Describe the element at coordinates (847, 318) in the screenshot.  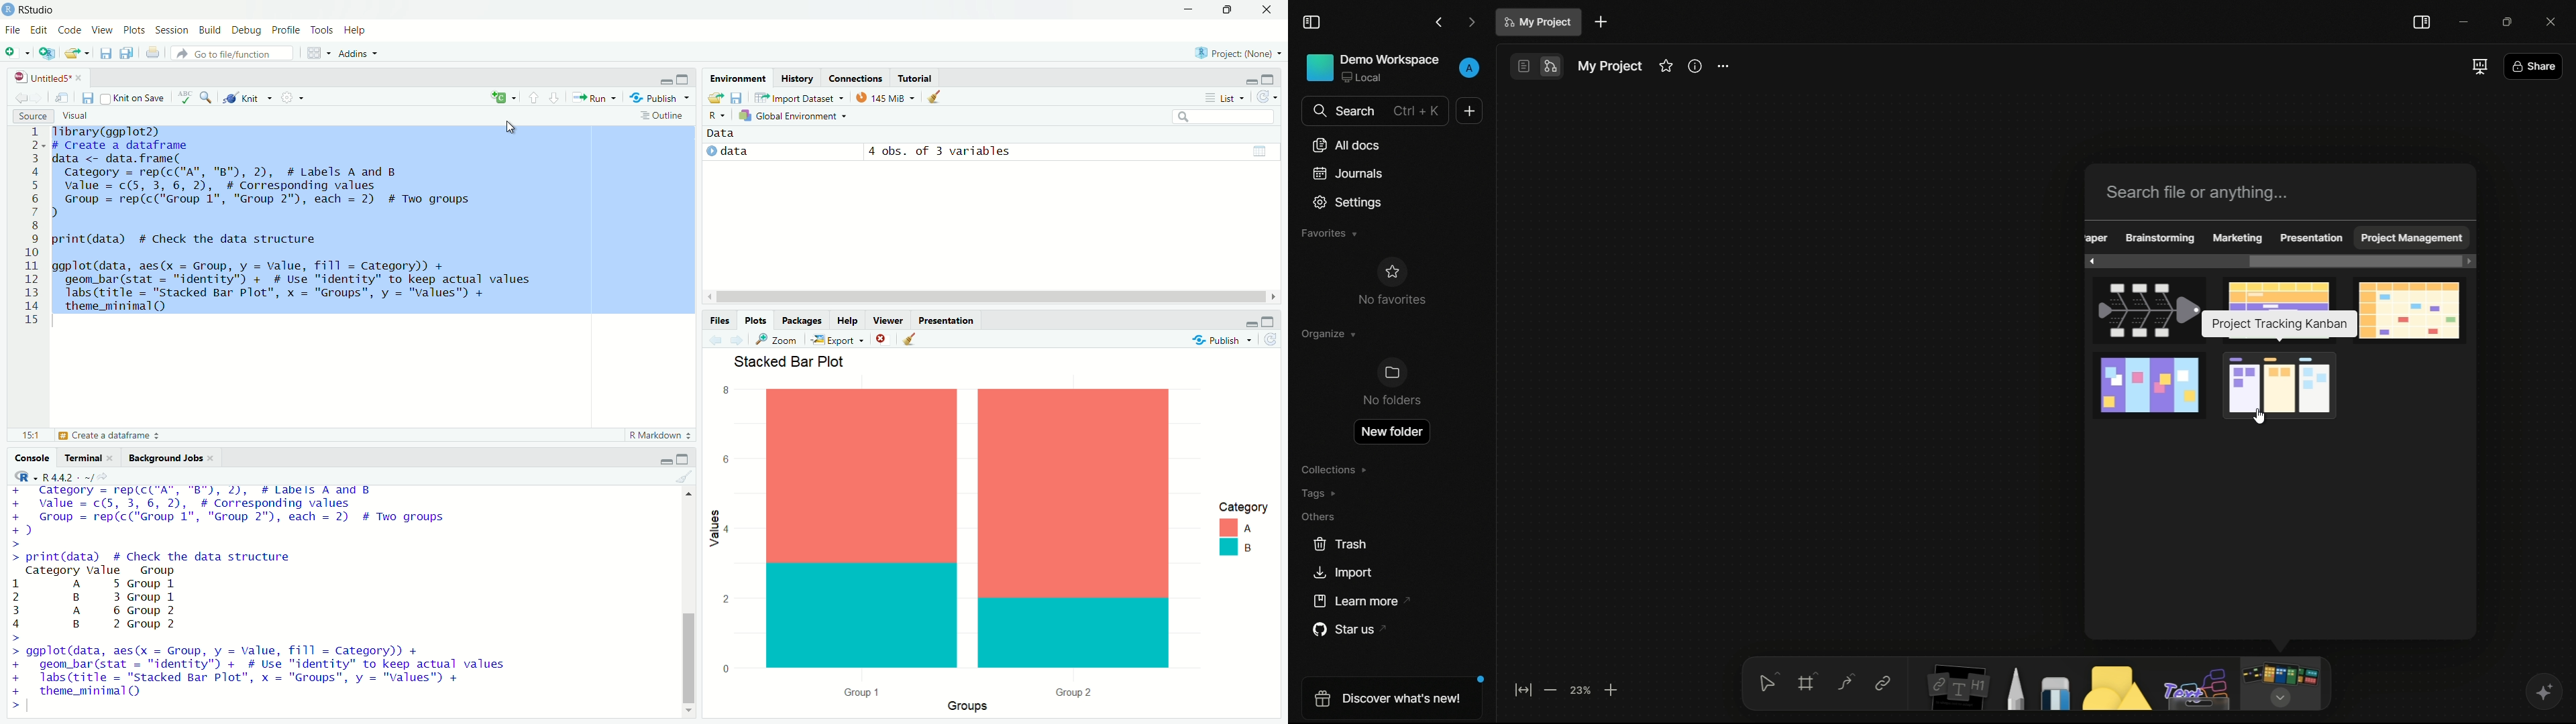
I see `Help` at that location.